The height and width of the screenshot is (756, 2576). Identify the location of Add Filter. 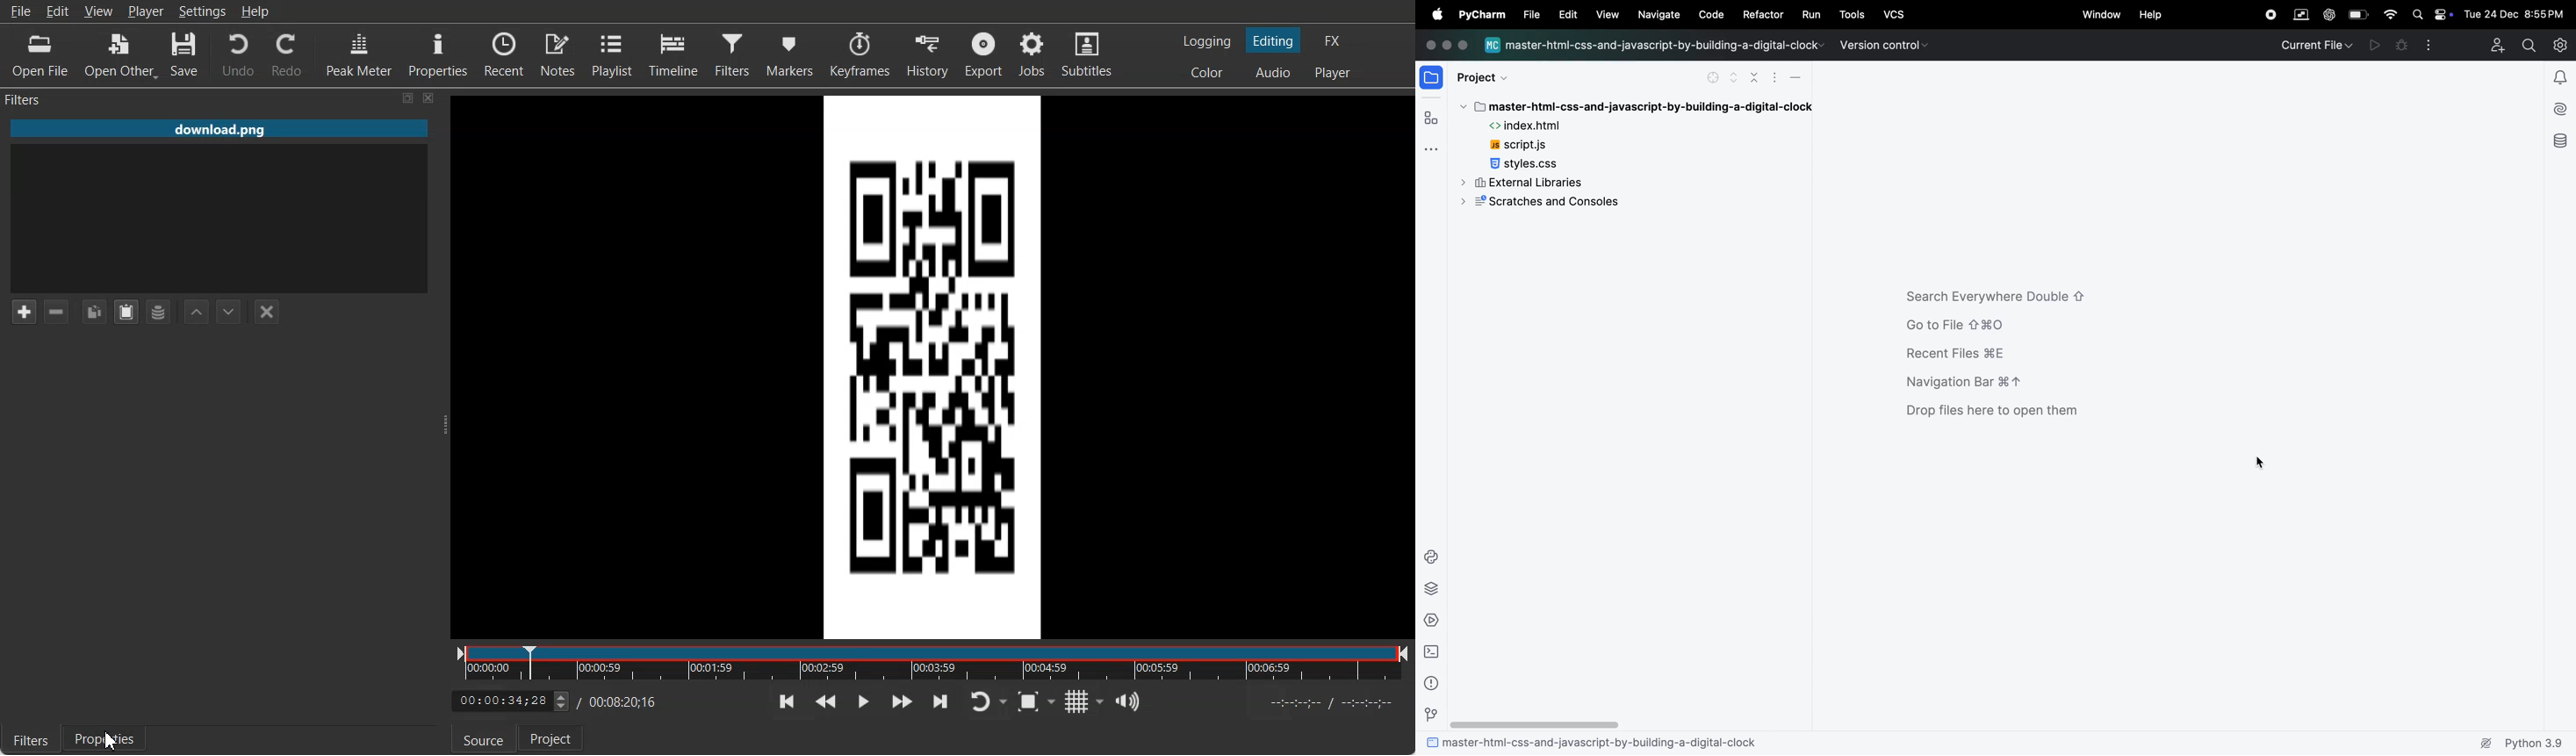
(24, 312).